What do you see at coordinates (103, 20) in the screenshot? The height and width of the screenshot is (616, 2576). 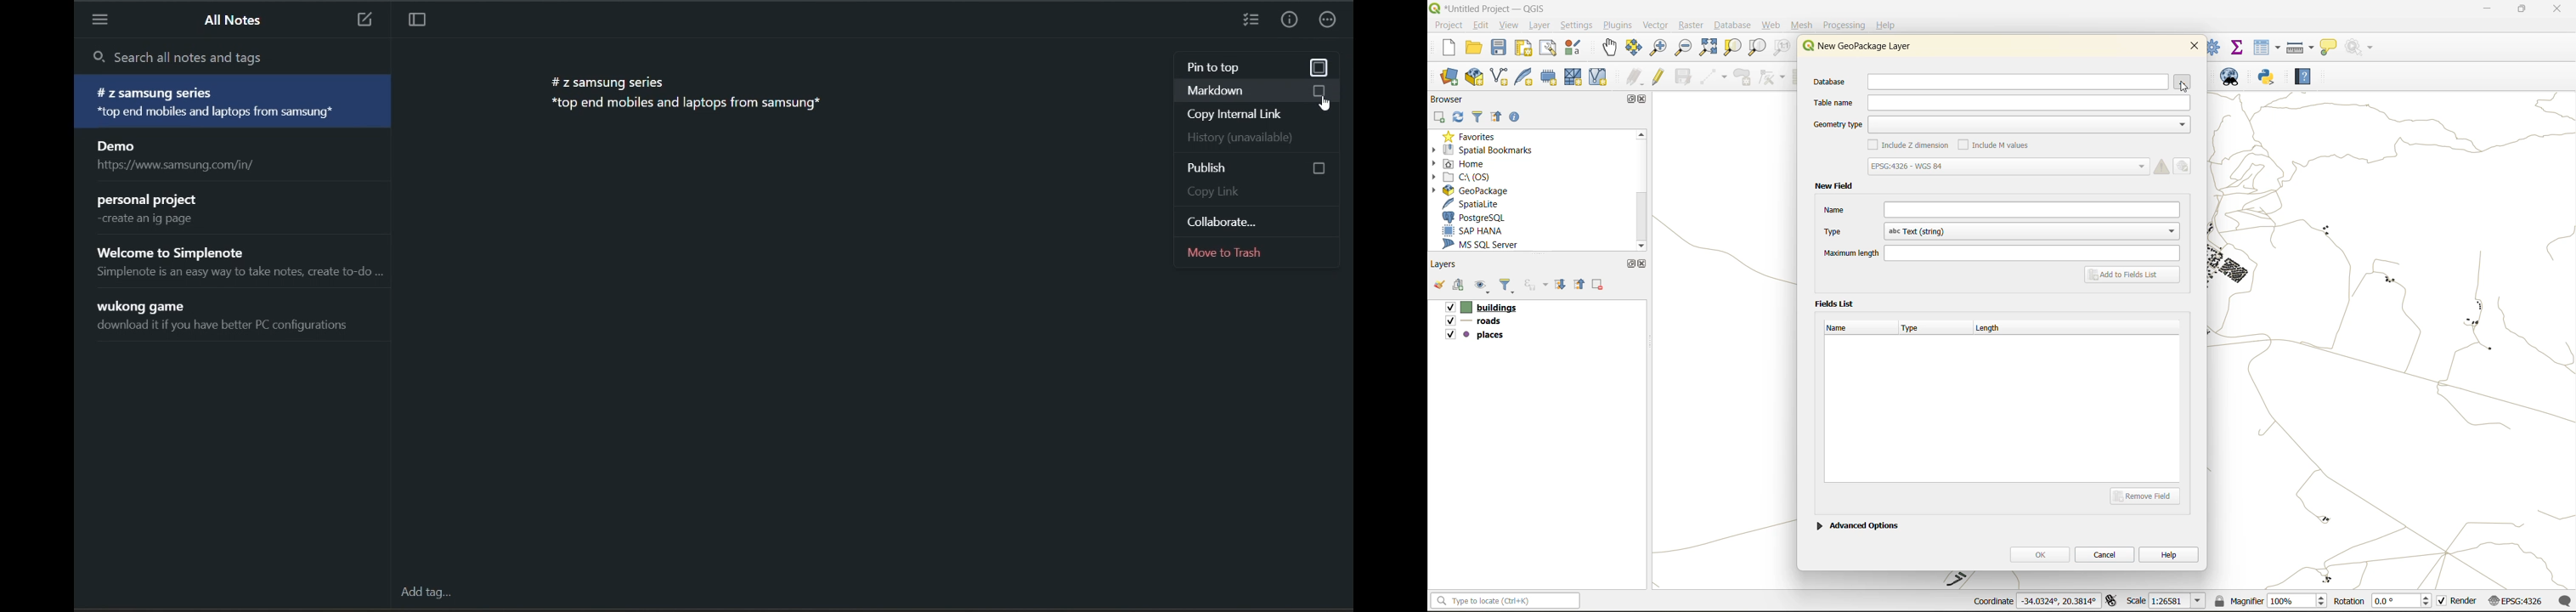 I see `menu` at bounding box center [103, 20].